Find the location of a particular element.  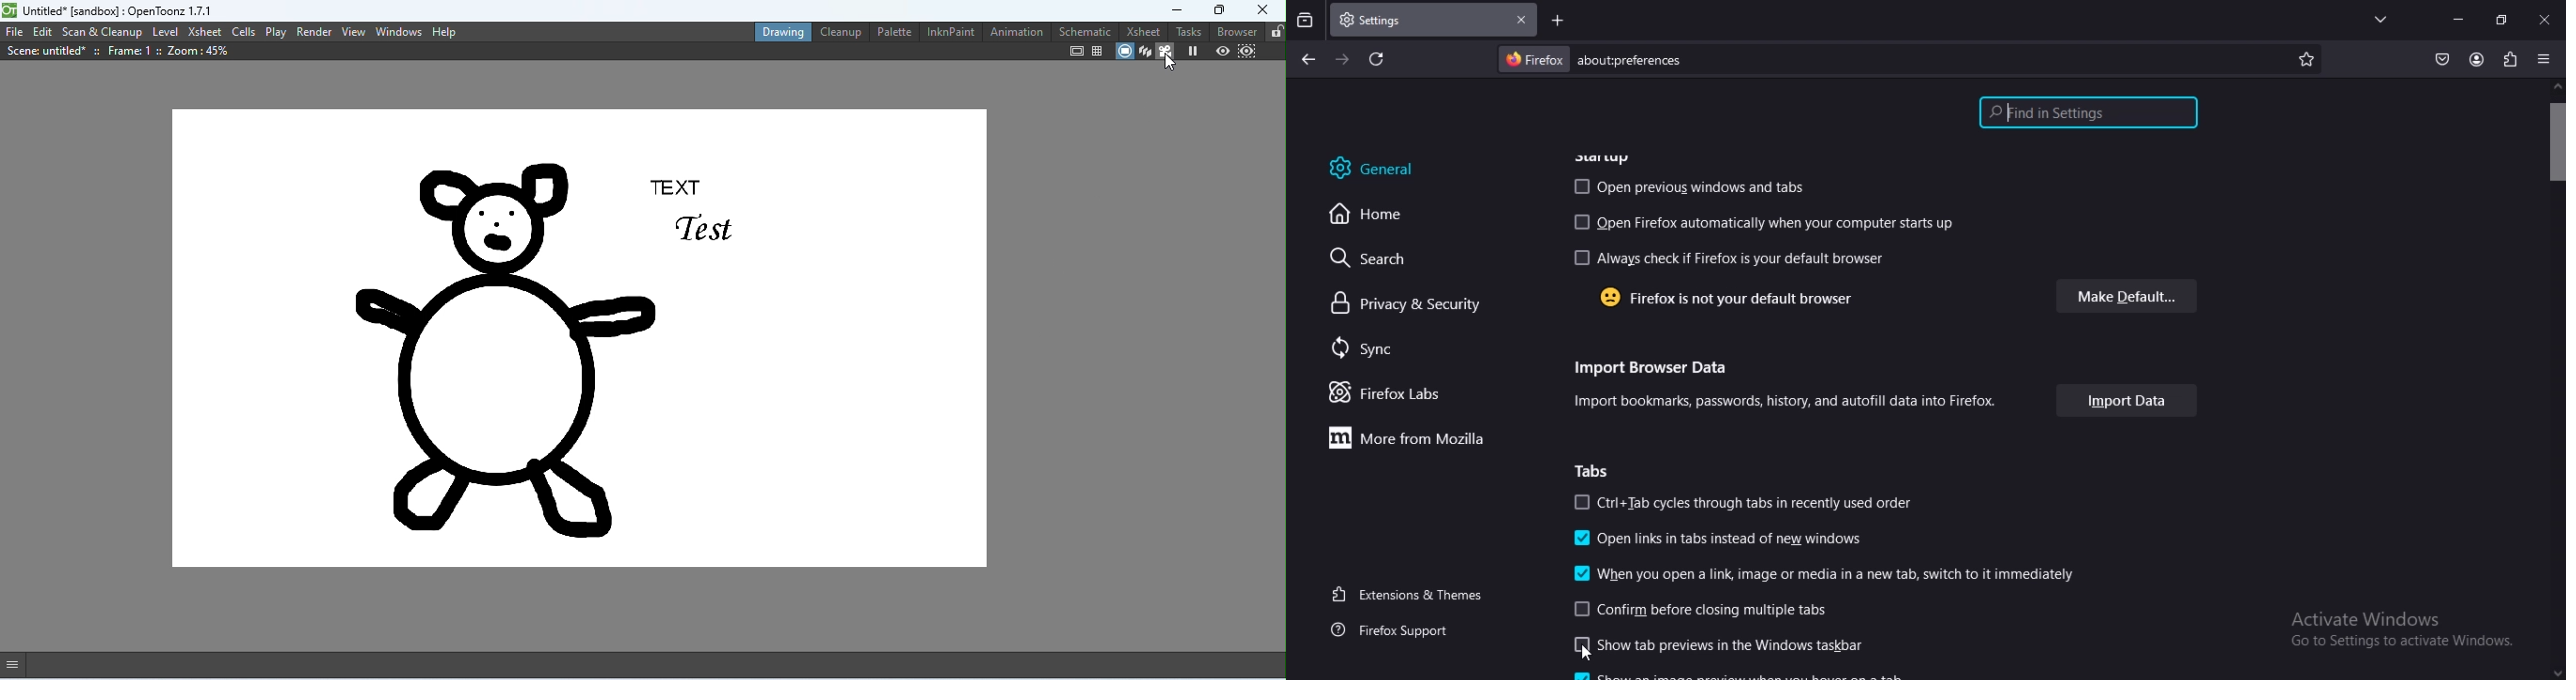

about:preferences is located at coordinates (1768, 60).